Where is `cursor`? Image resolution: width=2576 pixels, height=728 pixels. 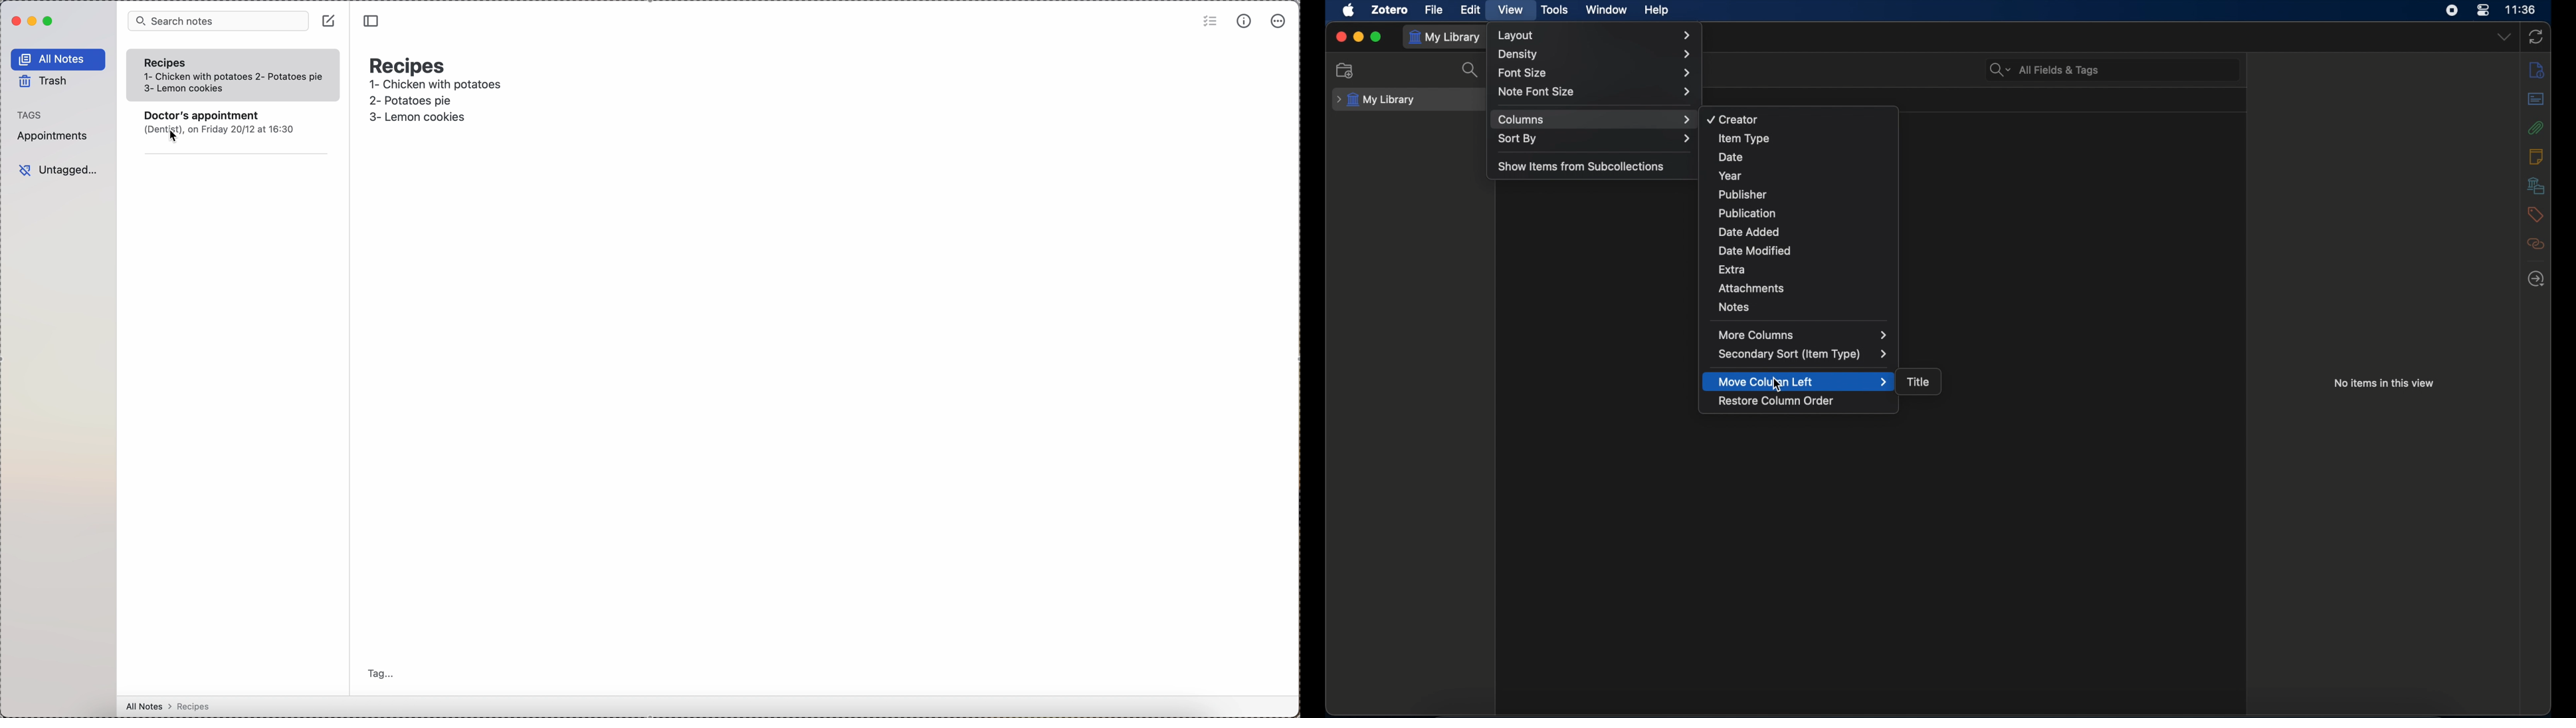
cursor is located at coordinates (171, 138).